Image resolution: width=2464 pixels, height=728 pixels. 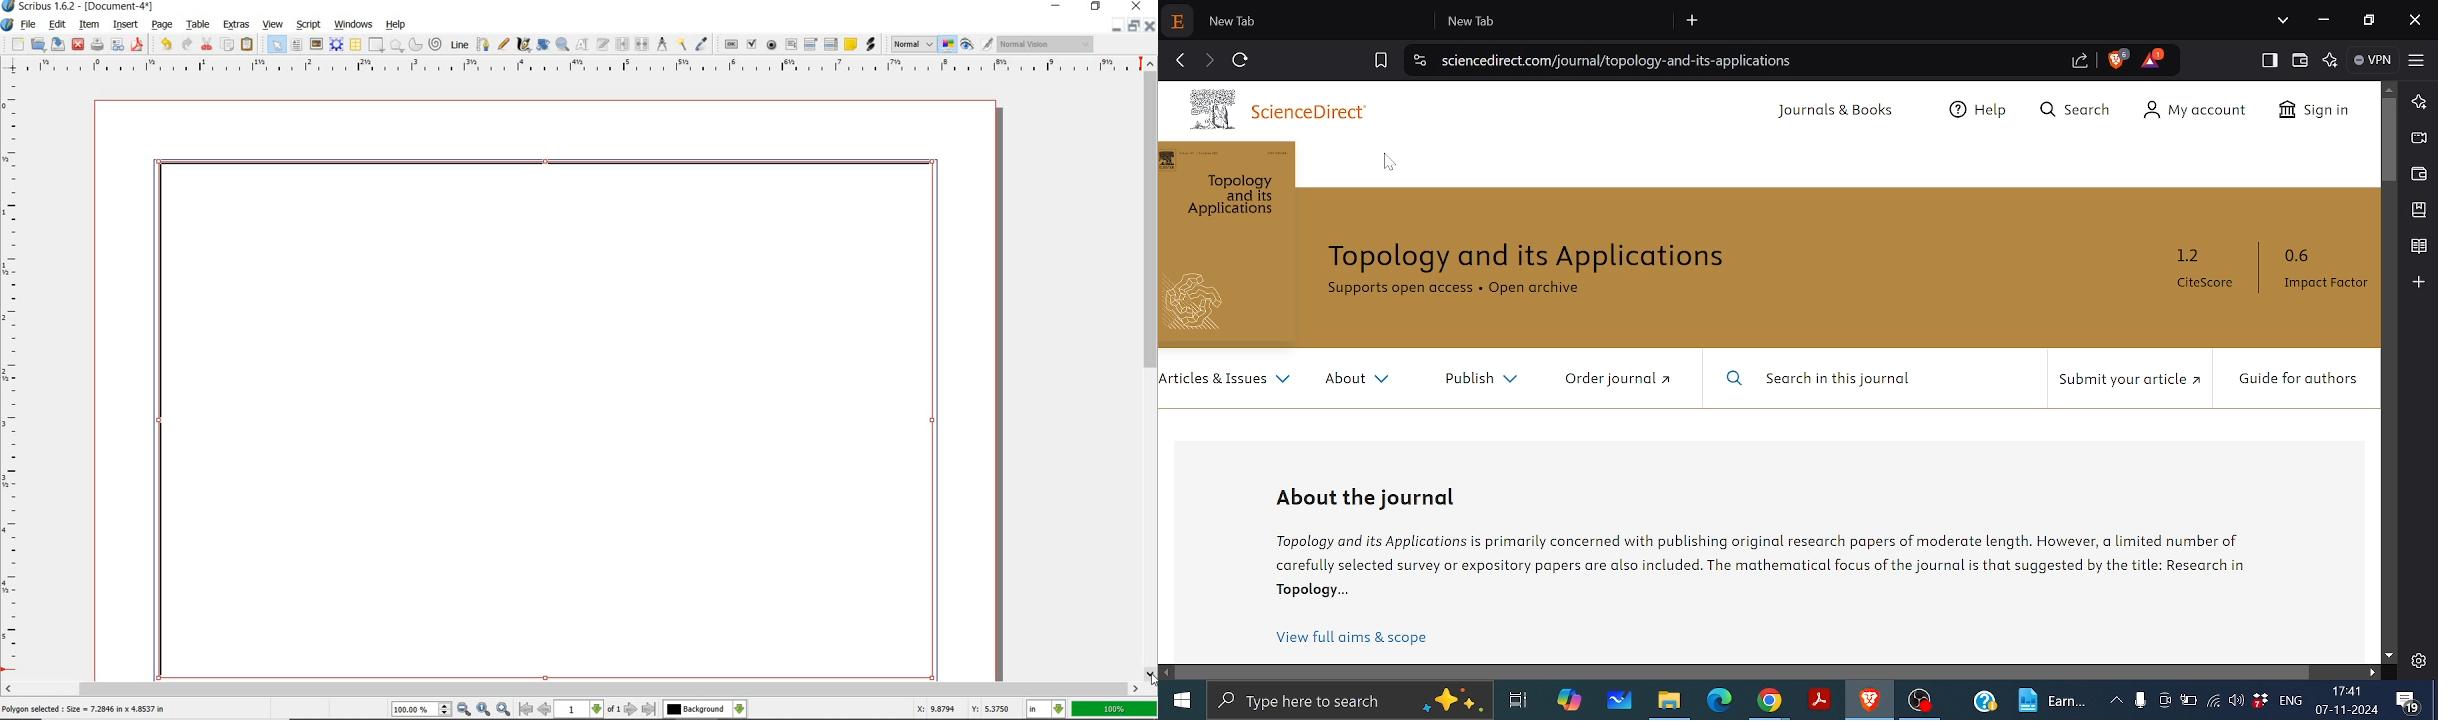 What do you see at coordinates (1046, 43) in the screenshot?
I see `Normal Vision` at bounding box center [1046, 43].